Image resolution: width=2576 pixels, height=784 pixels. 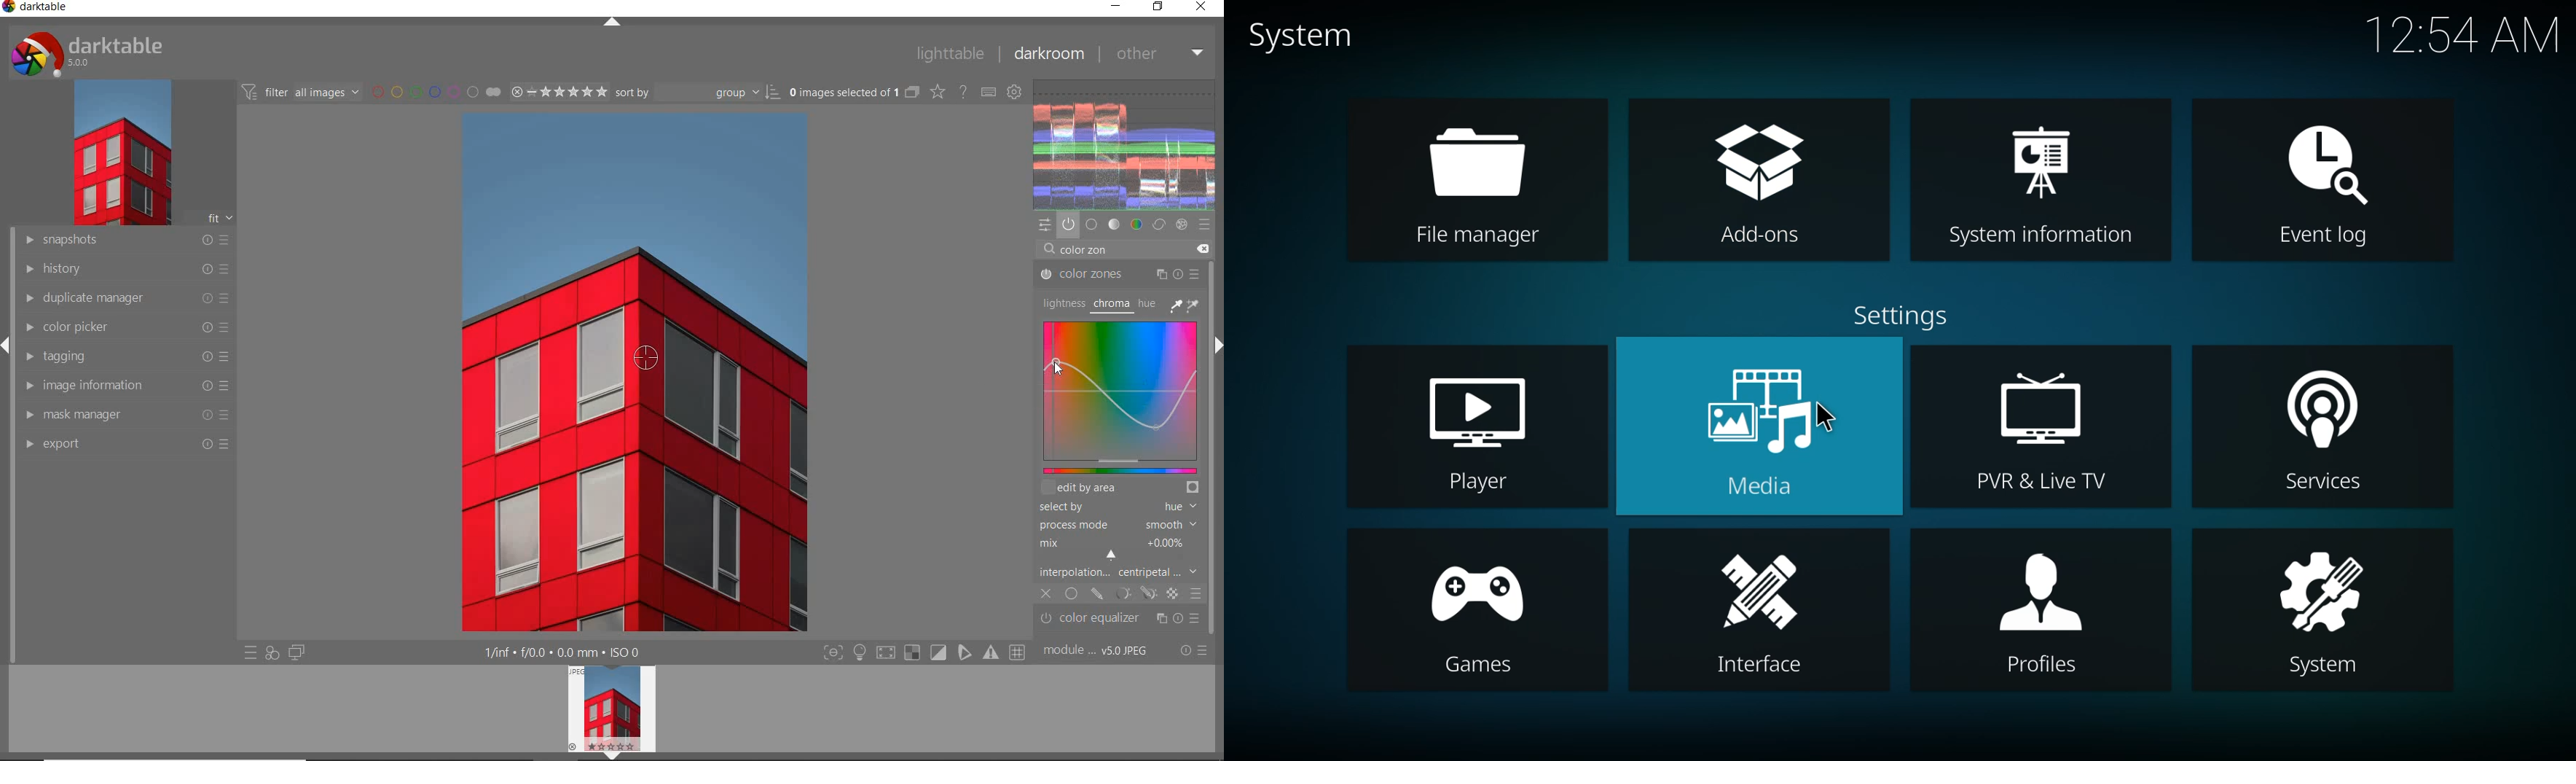 What do you see at coordinates (559, 91) in the screenshot?
I see `selected Image range rating` at bounding box center [559, 91].